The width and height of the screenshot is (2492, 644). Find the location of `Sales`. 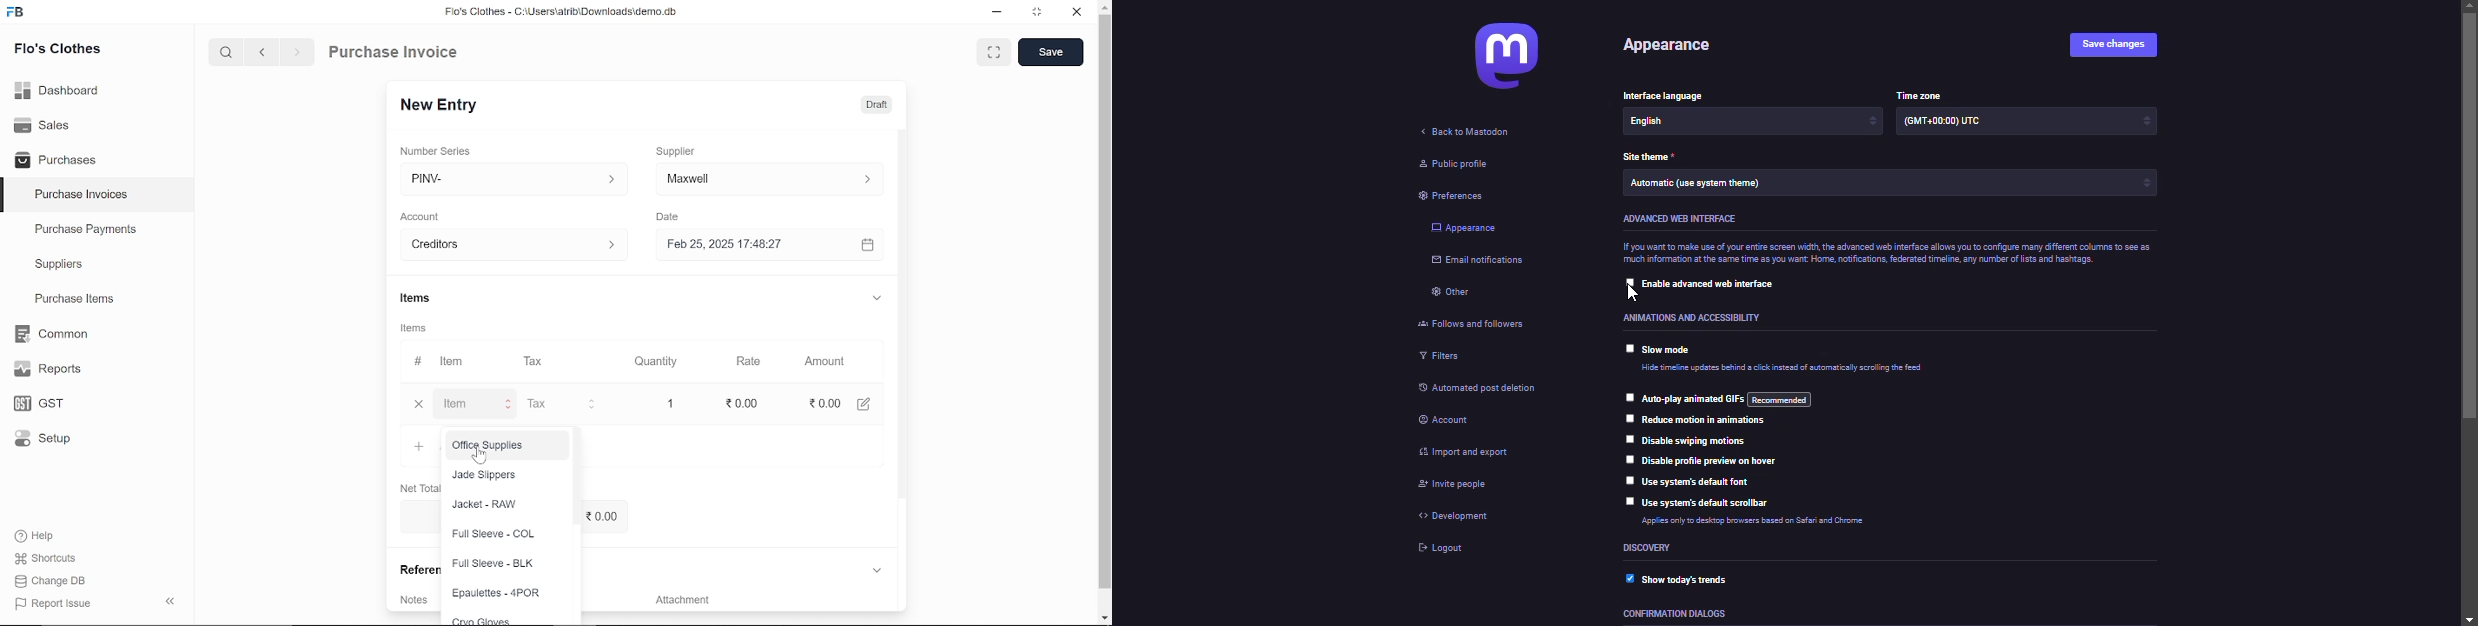

Sales is located at coordinates (42, 123).